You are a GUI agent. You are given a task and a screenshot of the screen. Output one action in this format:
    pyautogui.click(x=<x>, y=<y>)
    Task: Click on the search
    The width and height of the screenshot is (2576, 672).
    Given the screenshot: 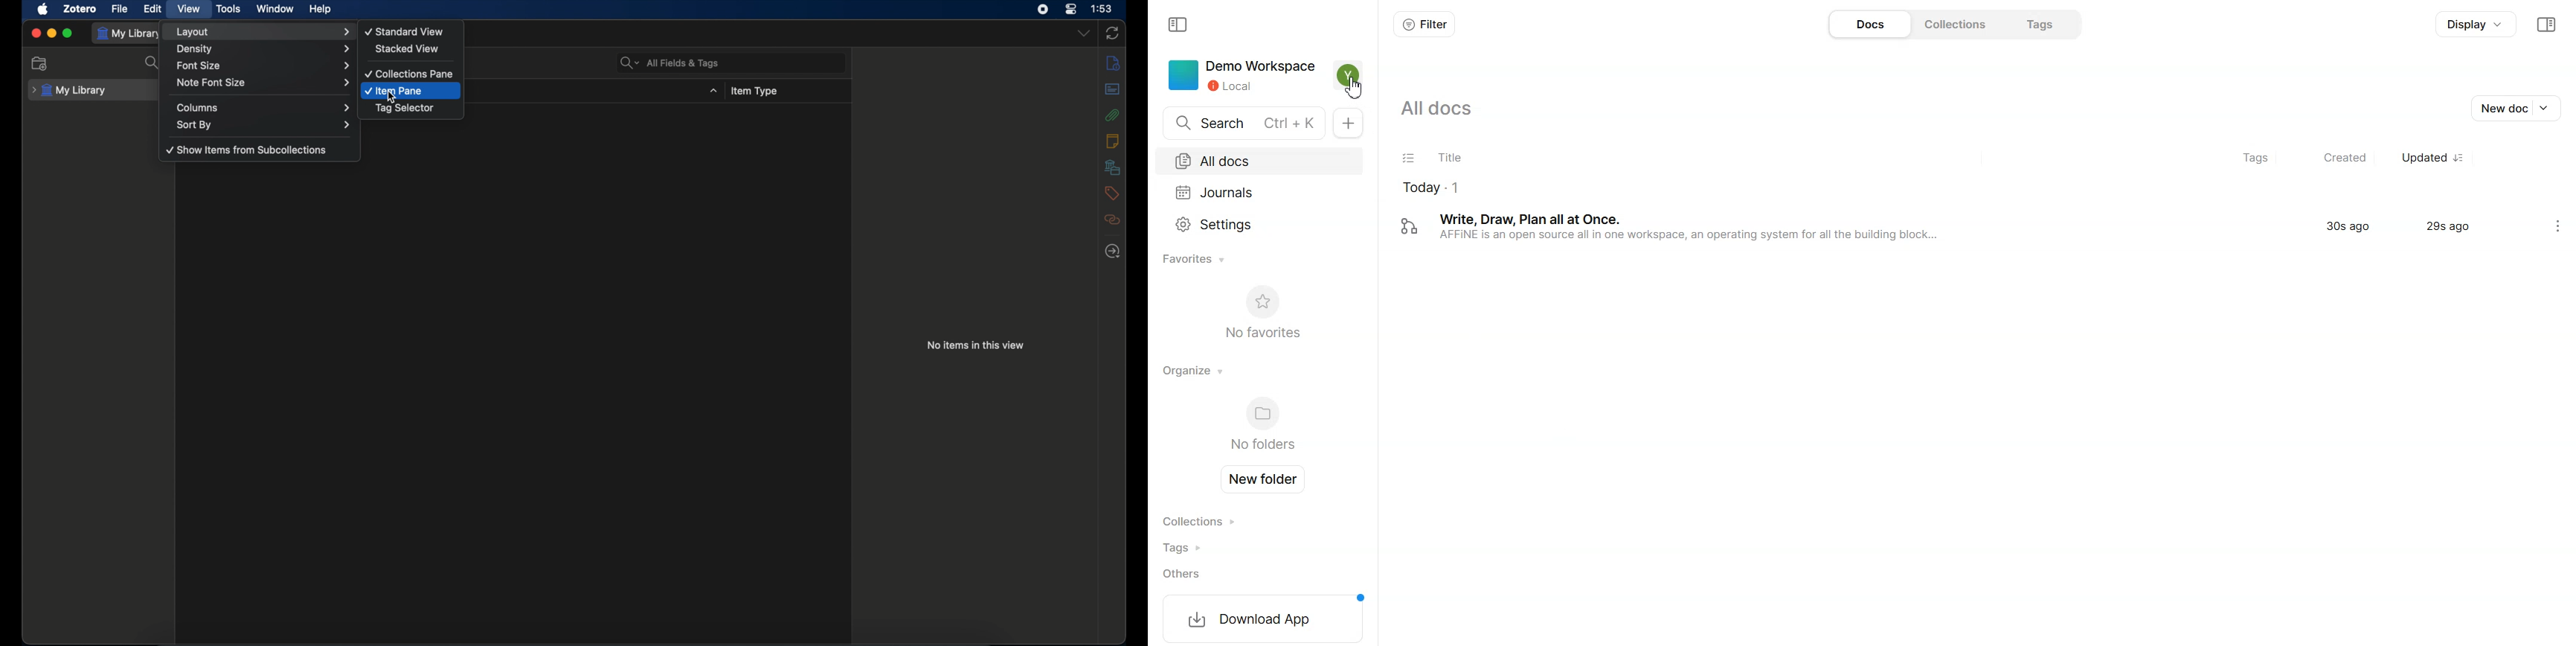 What is the action you would take?
    pyautogui.click(x=153, y=63)
    